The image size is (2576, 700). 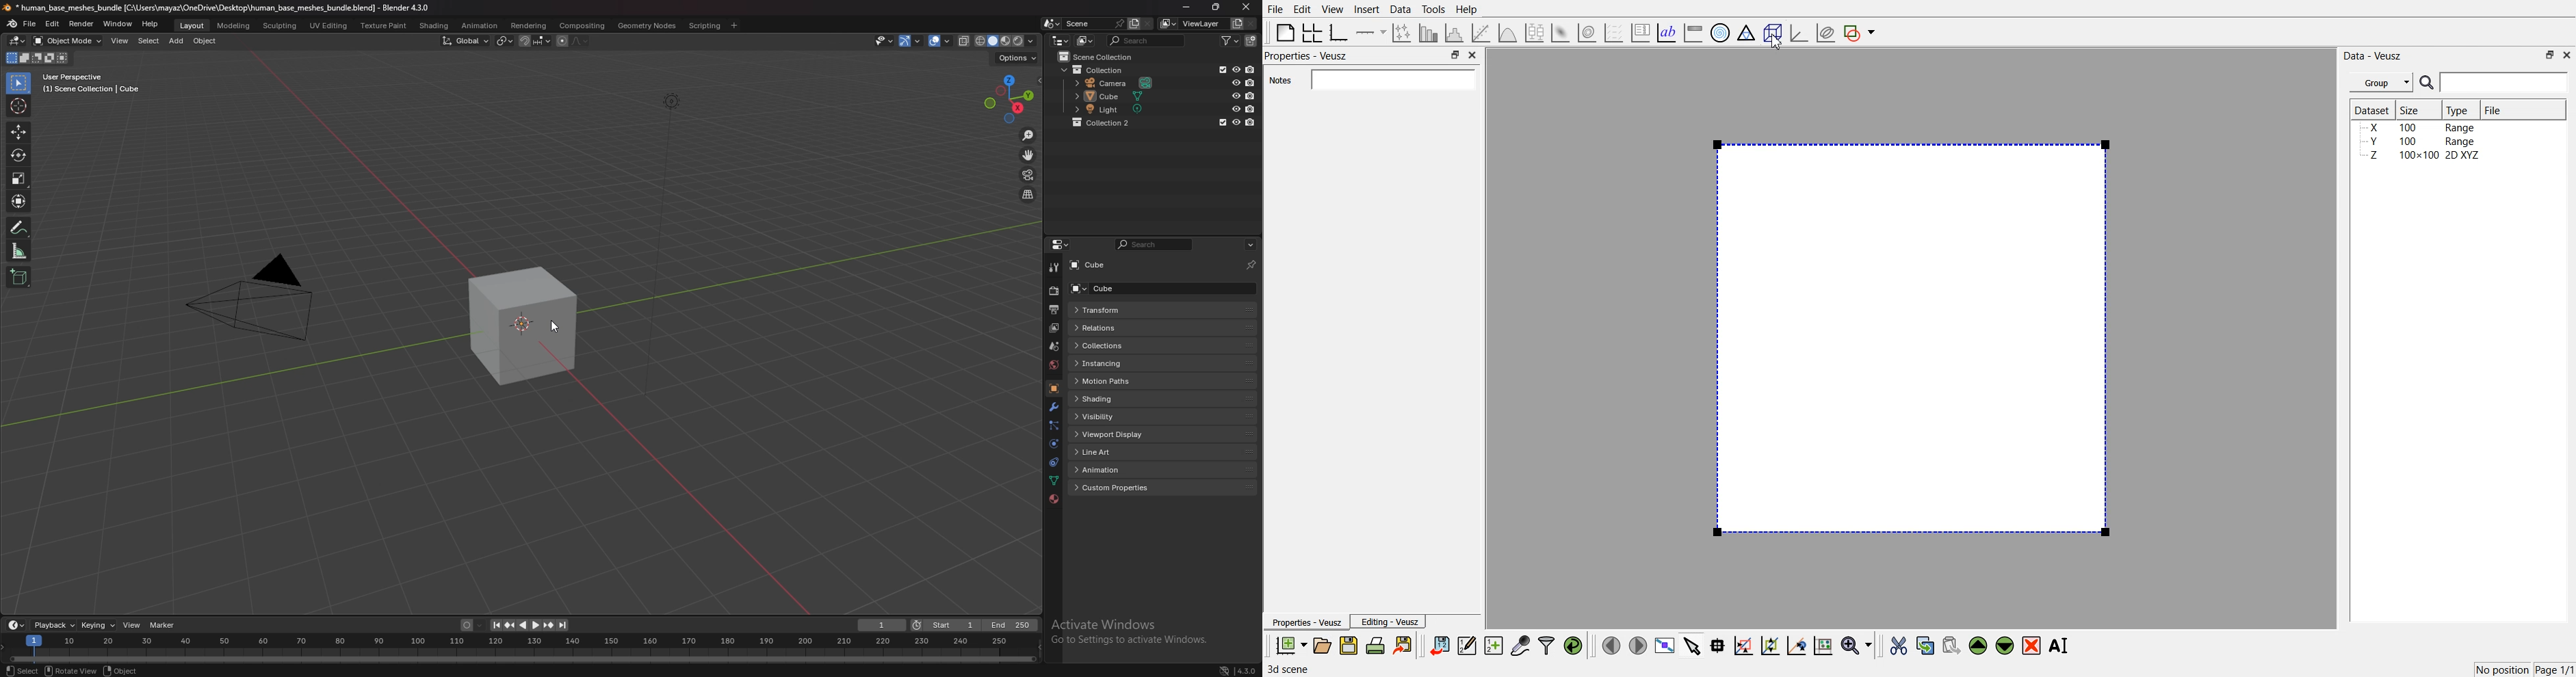 I want to click on disable in renders, so click(x=1251, y=122).